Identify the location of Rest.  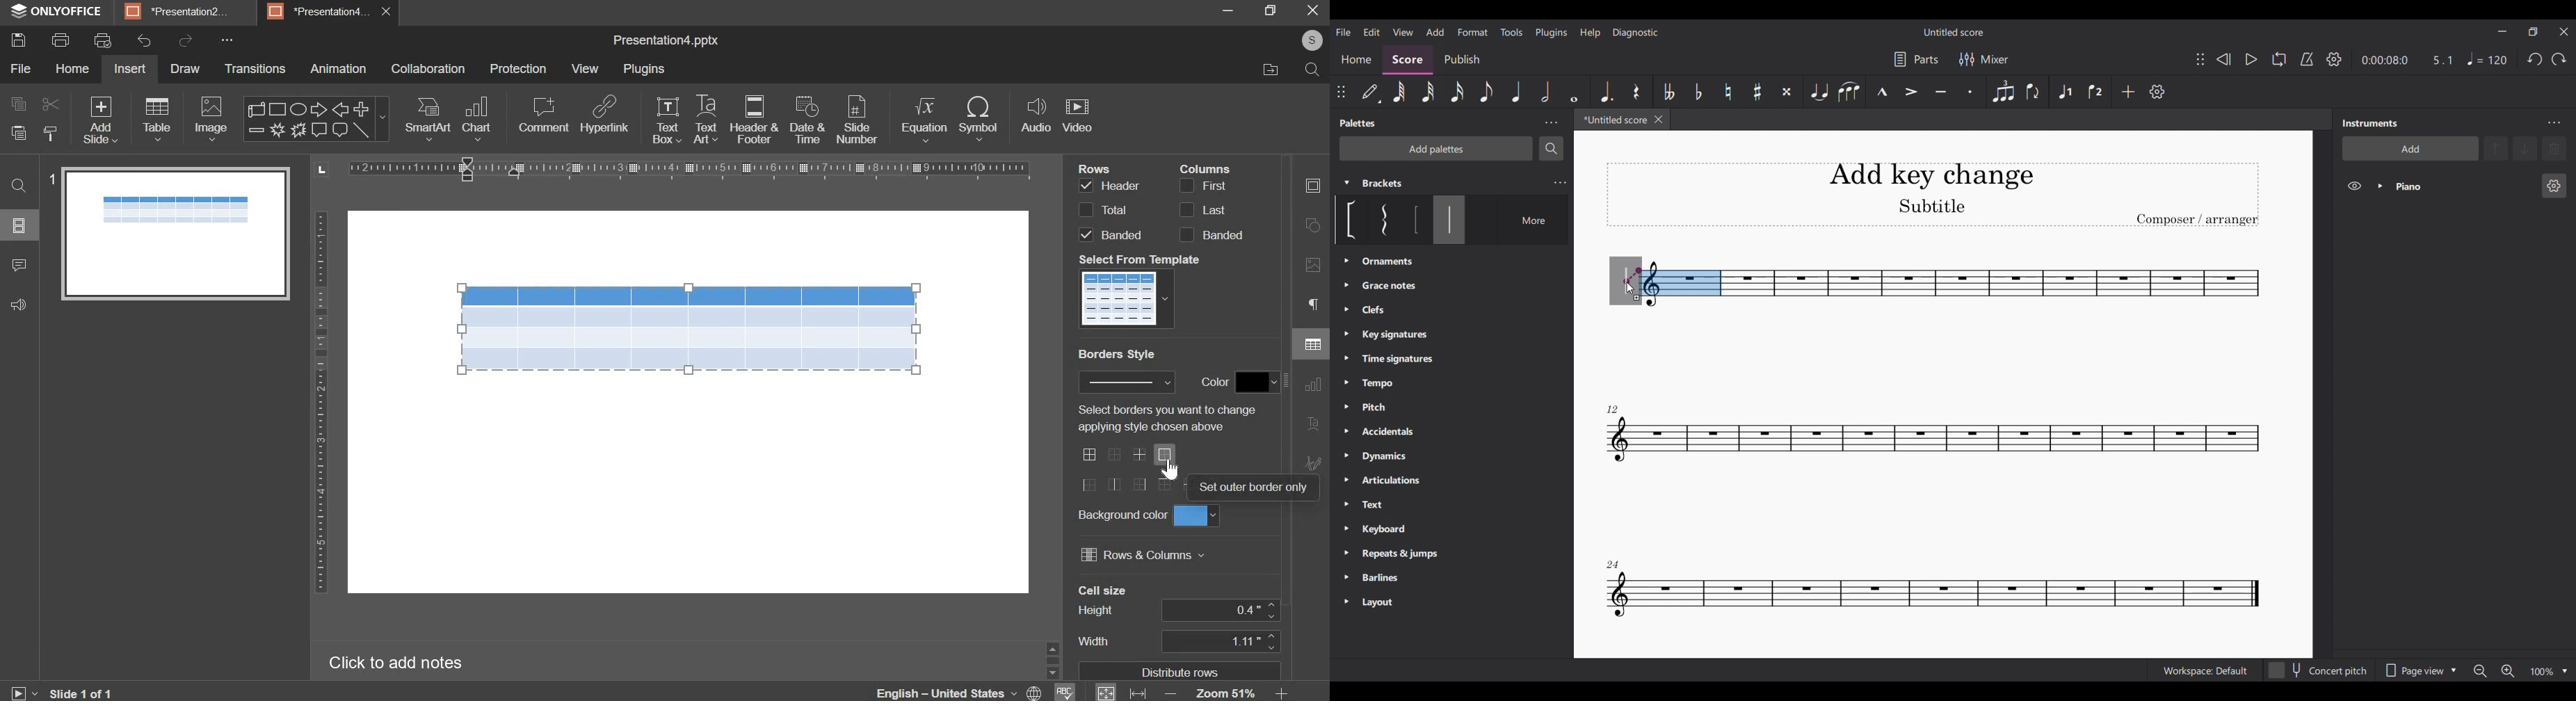
(1636, 92).